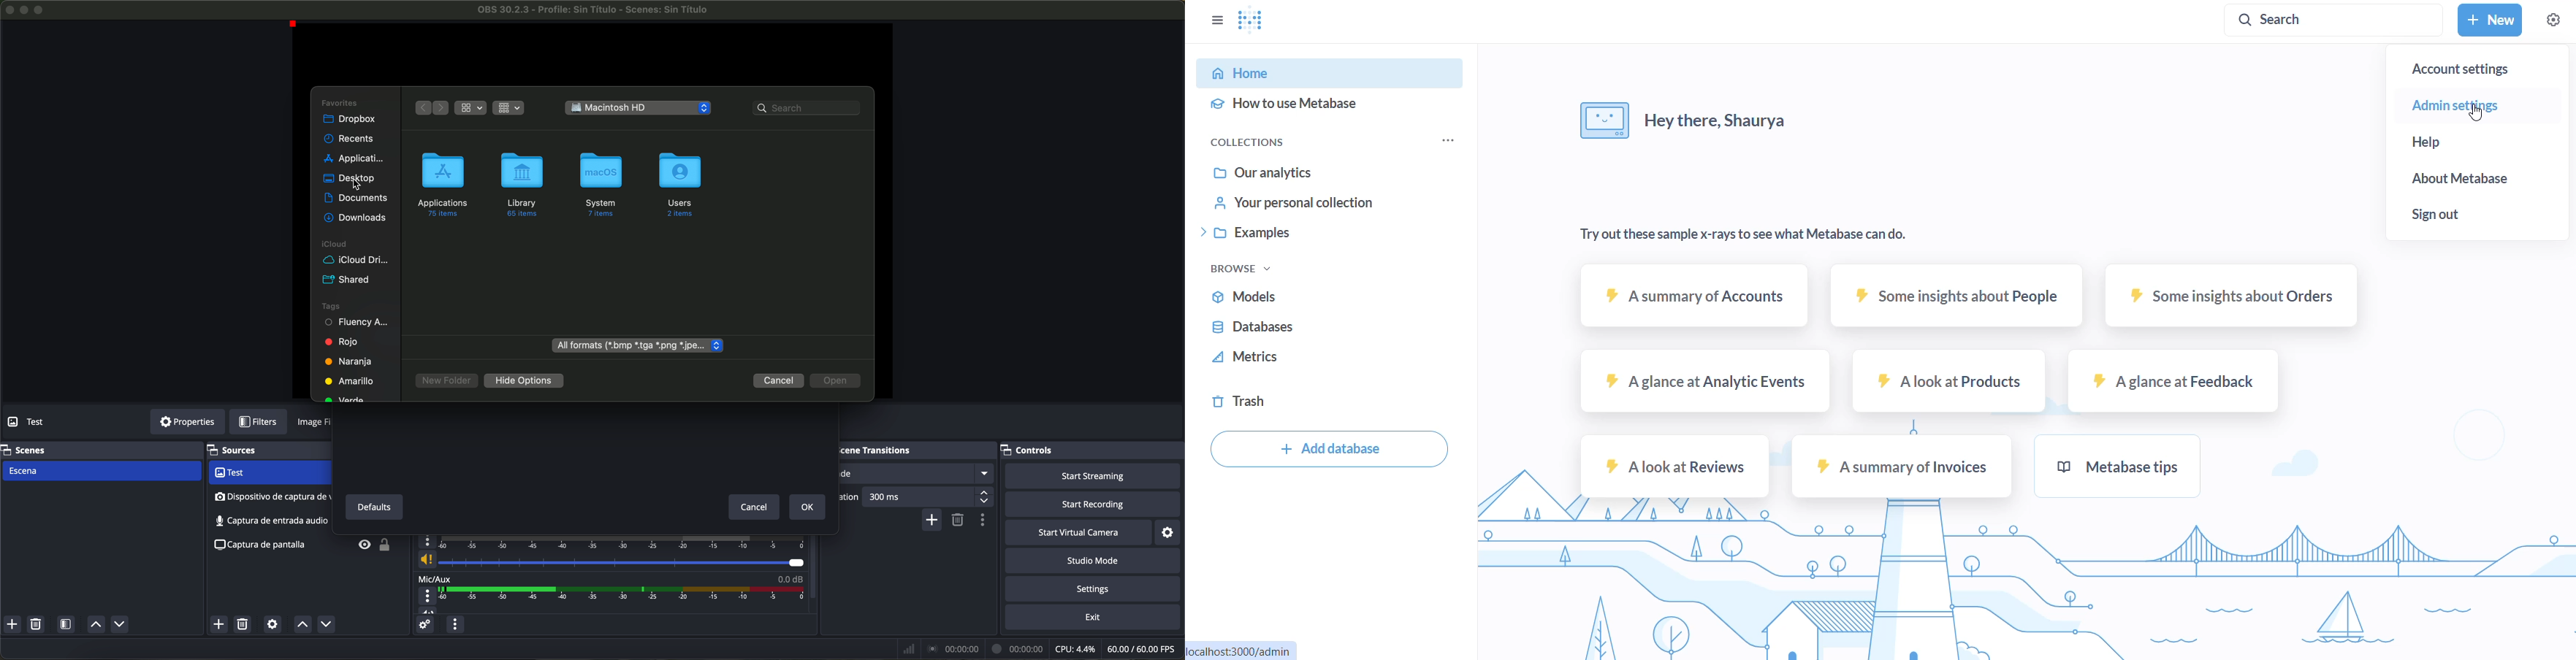  What do you see at coordinates (244, 451) in the screenshot?
I see `sources` at bounding box center [244, 451].